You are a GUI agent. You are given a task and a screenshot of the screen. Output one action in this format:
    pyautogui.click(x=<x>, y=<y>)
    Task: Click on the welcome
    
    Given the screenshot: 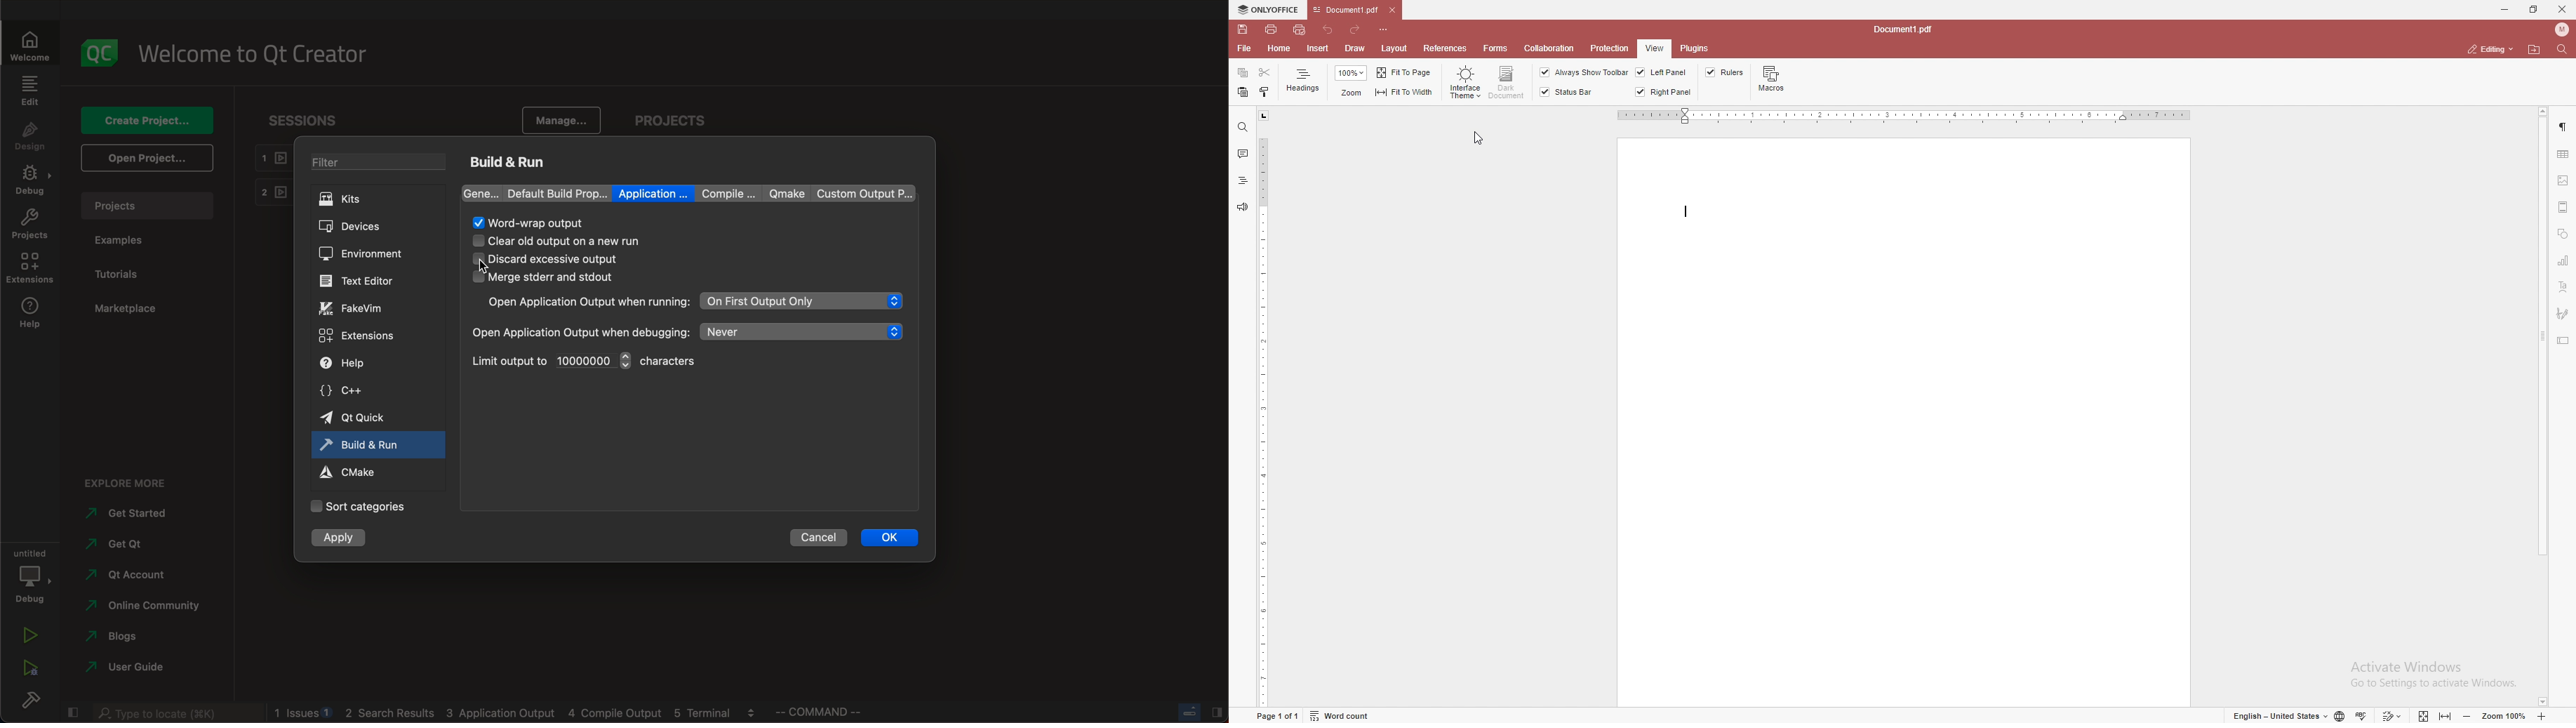 What is the action you would take?
    pyautogui.click(x=29, y=44)
    